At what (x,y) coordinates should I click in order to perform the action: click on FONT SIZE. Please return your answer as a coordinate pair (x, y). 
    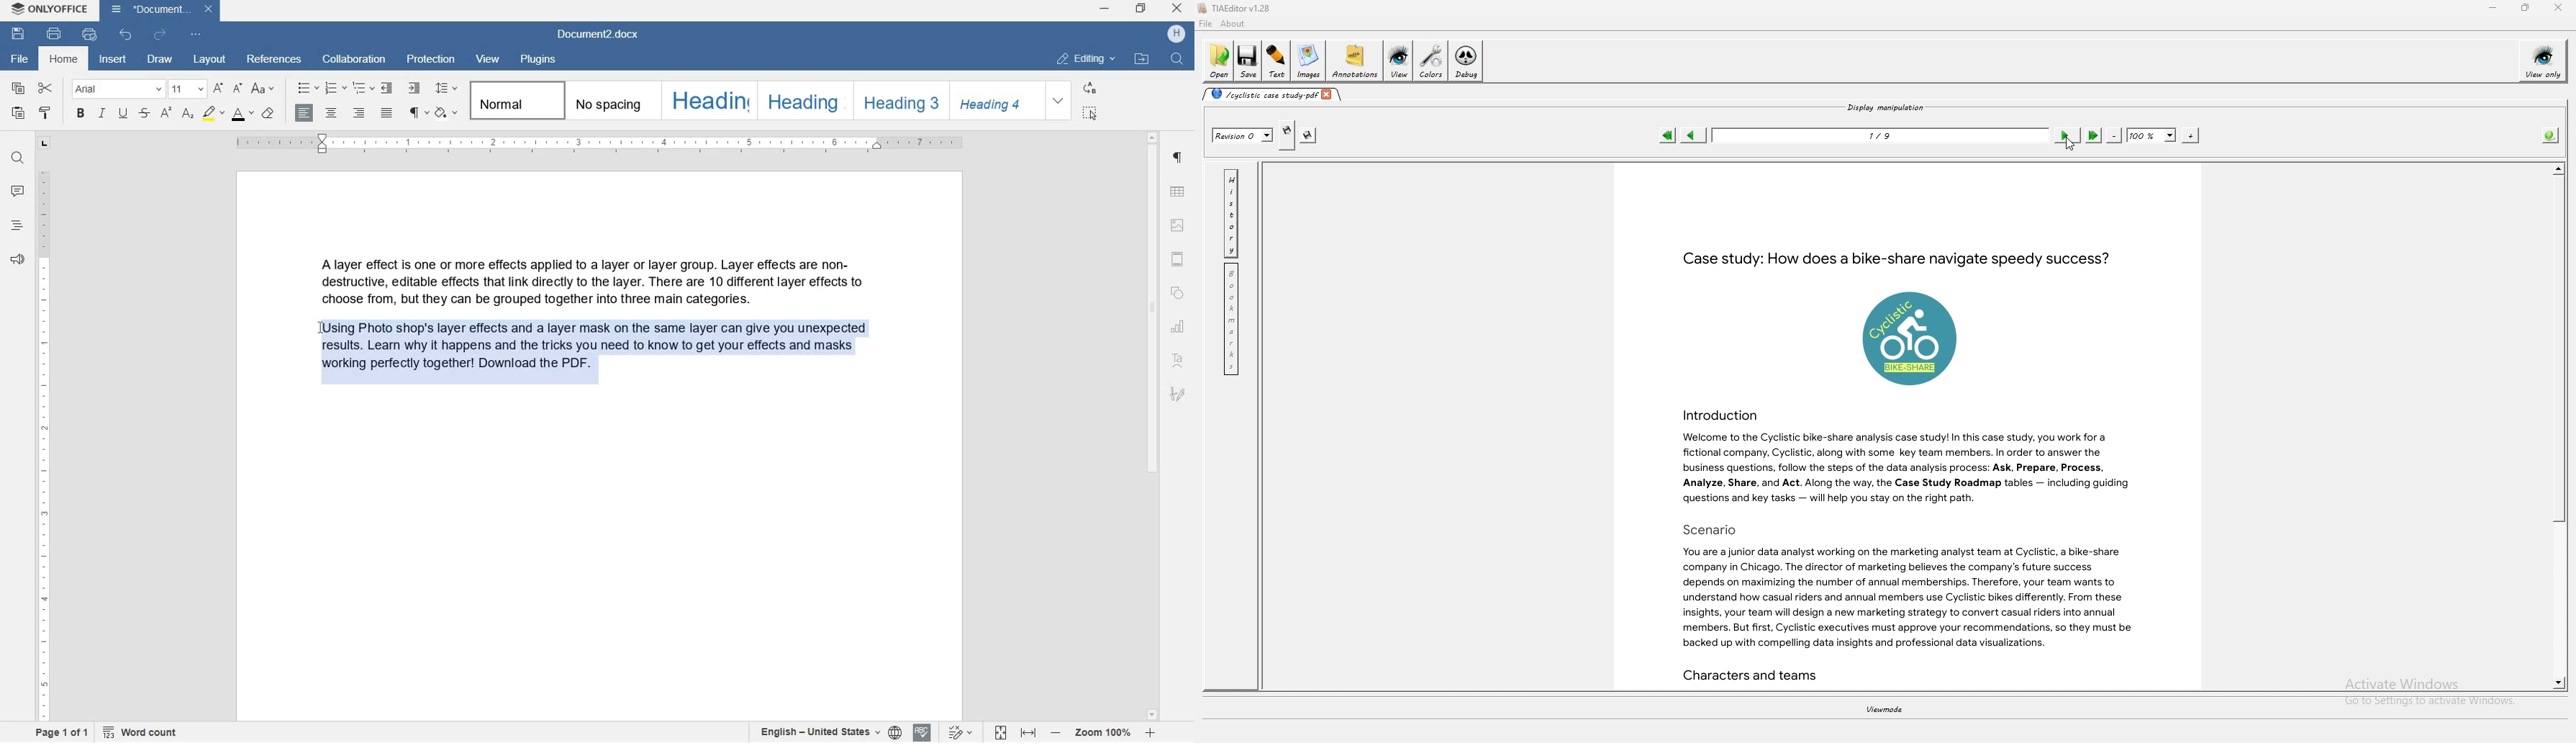
    Looking at the image, I should click on (186, 88).